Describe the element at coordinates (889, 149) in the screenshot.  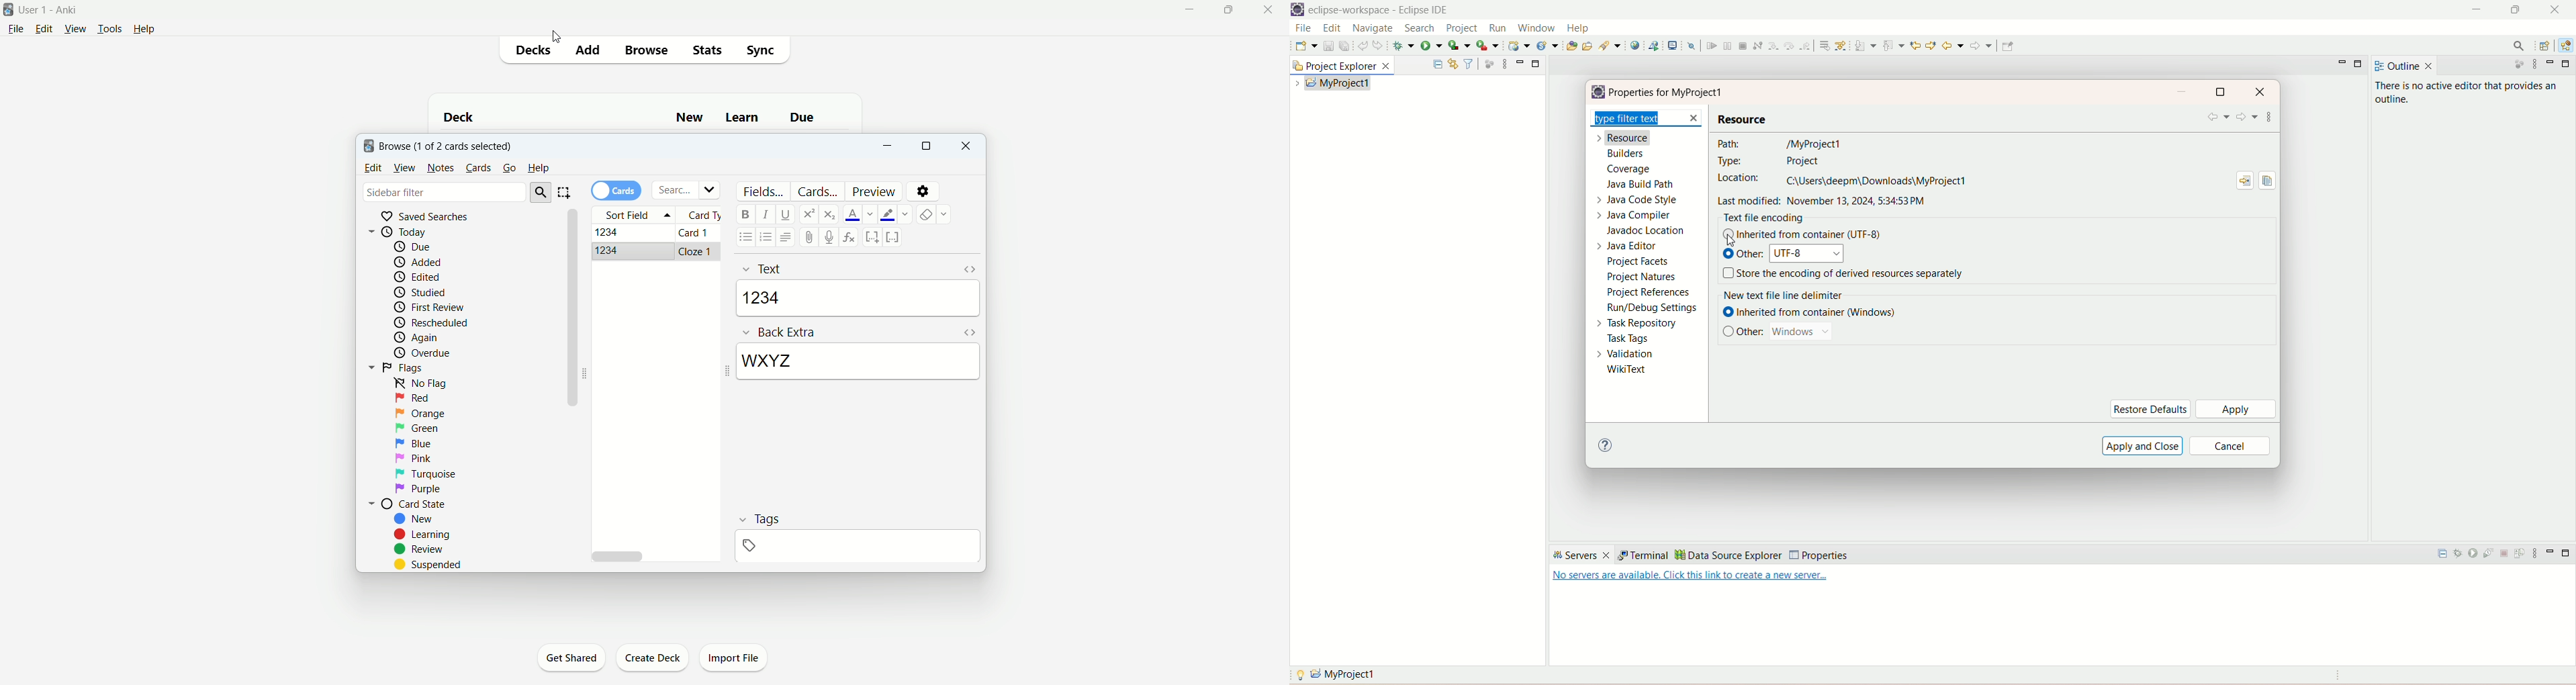
I see `minimize` at that location.